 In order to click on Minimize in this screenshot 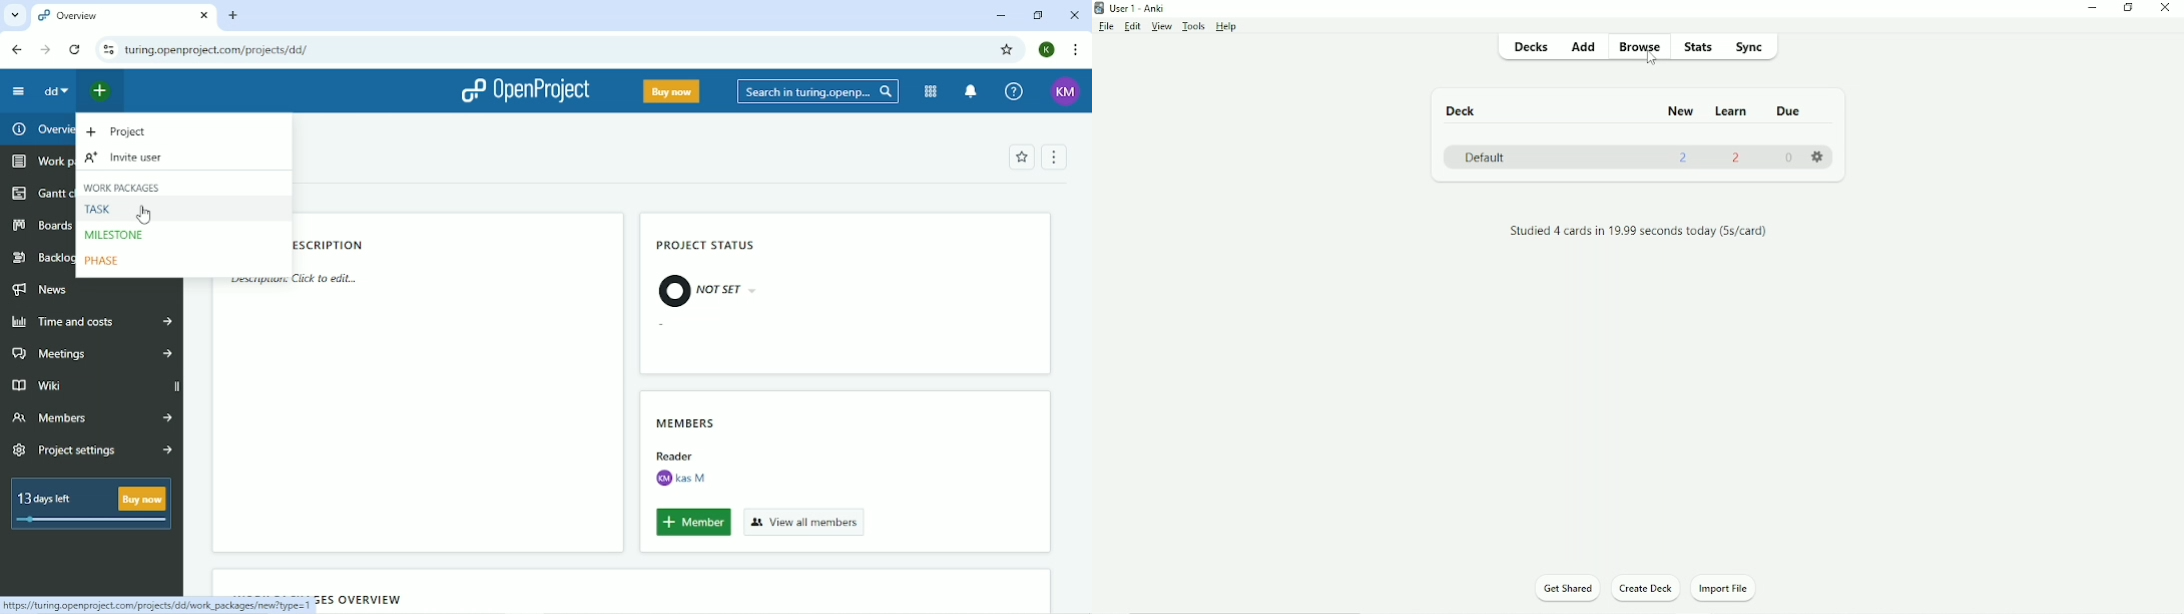, I will do `click(2093, 8)`.